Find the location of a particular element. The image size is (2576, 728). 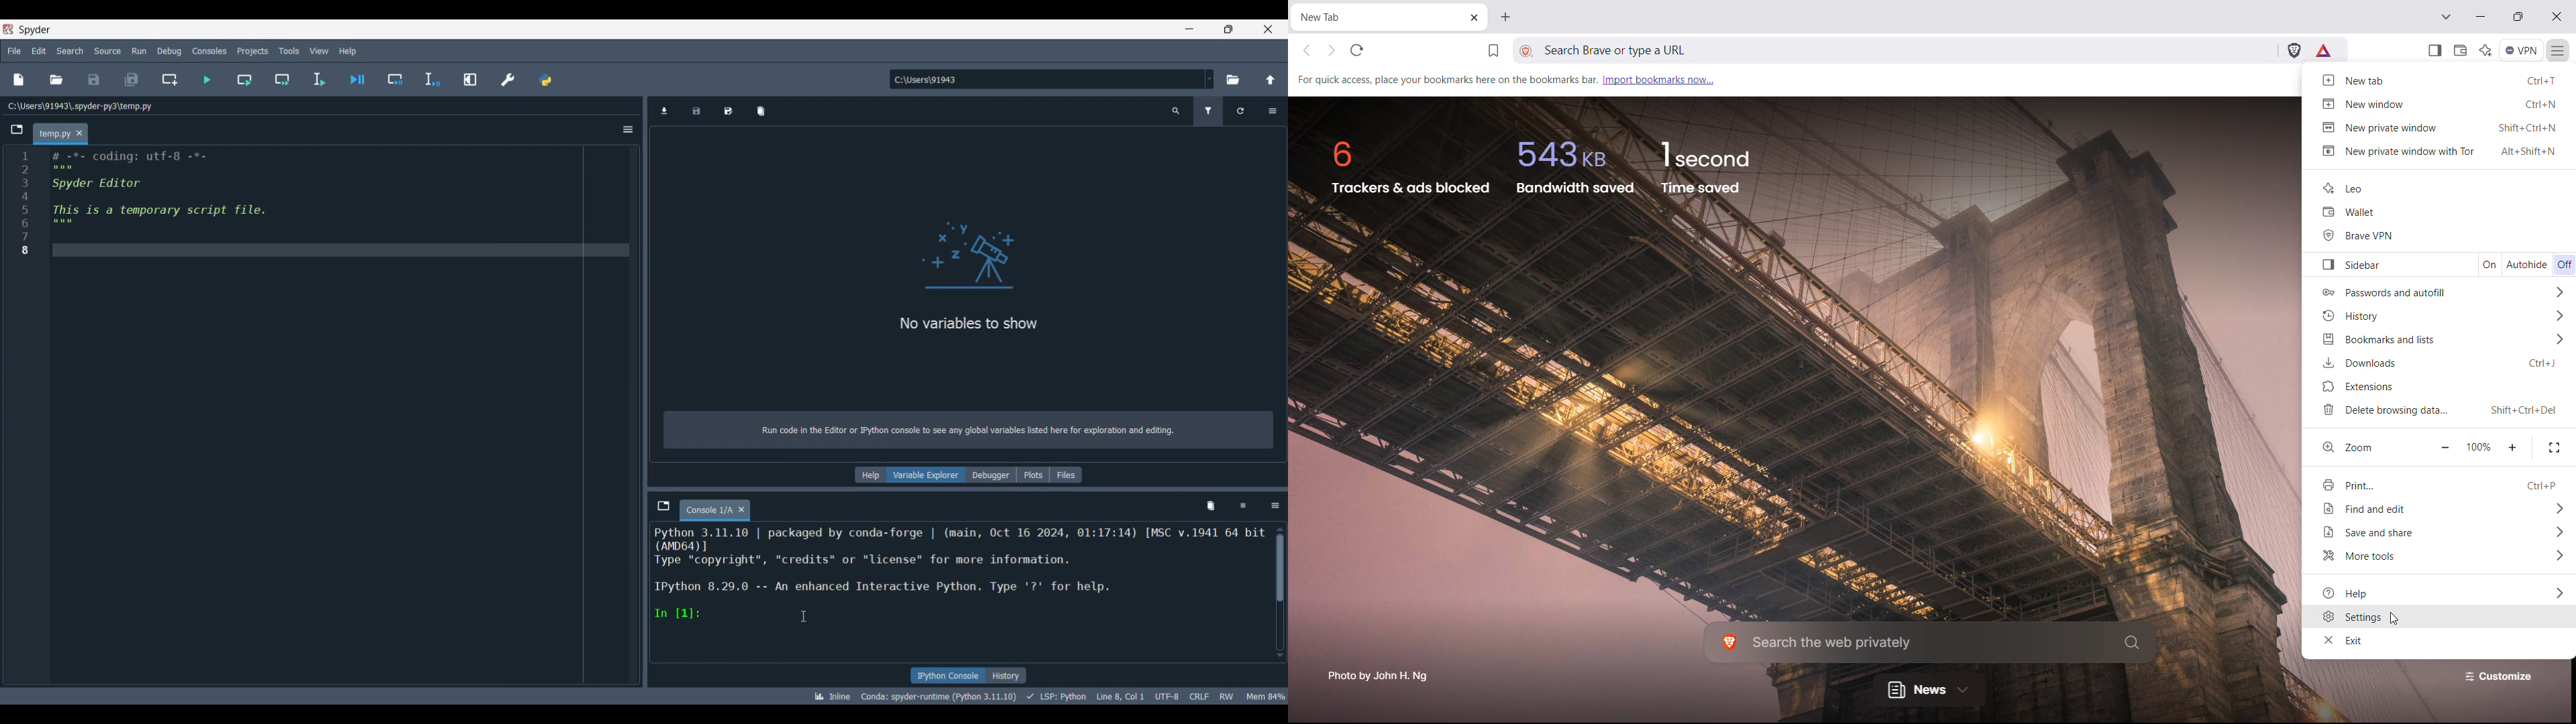

Interrupt kernel is located at coordinates (1243, 506).